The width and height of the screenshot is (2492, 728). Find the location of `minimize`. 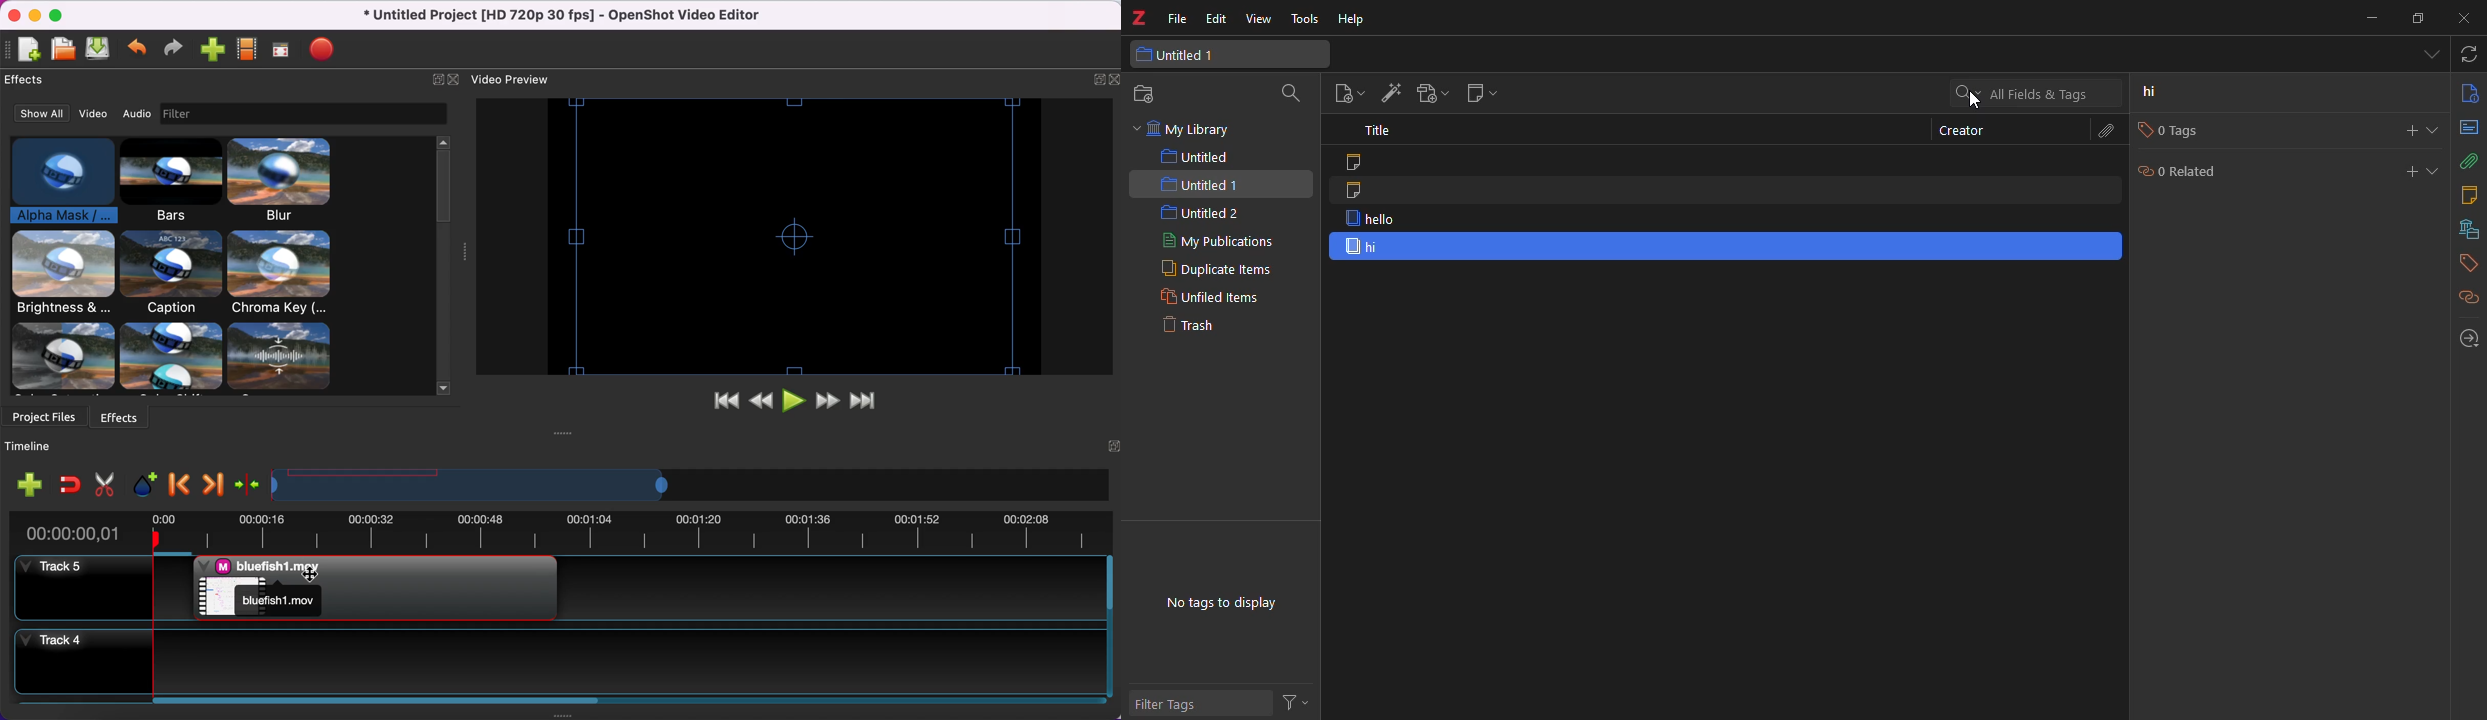

minimize is located at coordinates (2370, 16).